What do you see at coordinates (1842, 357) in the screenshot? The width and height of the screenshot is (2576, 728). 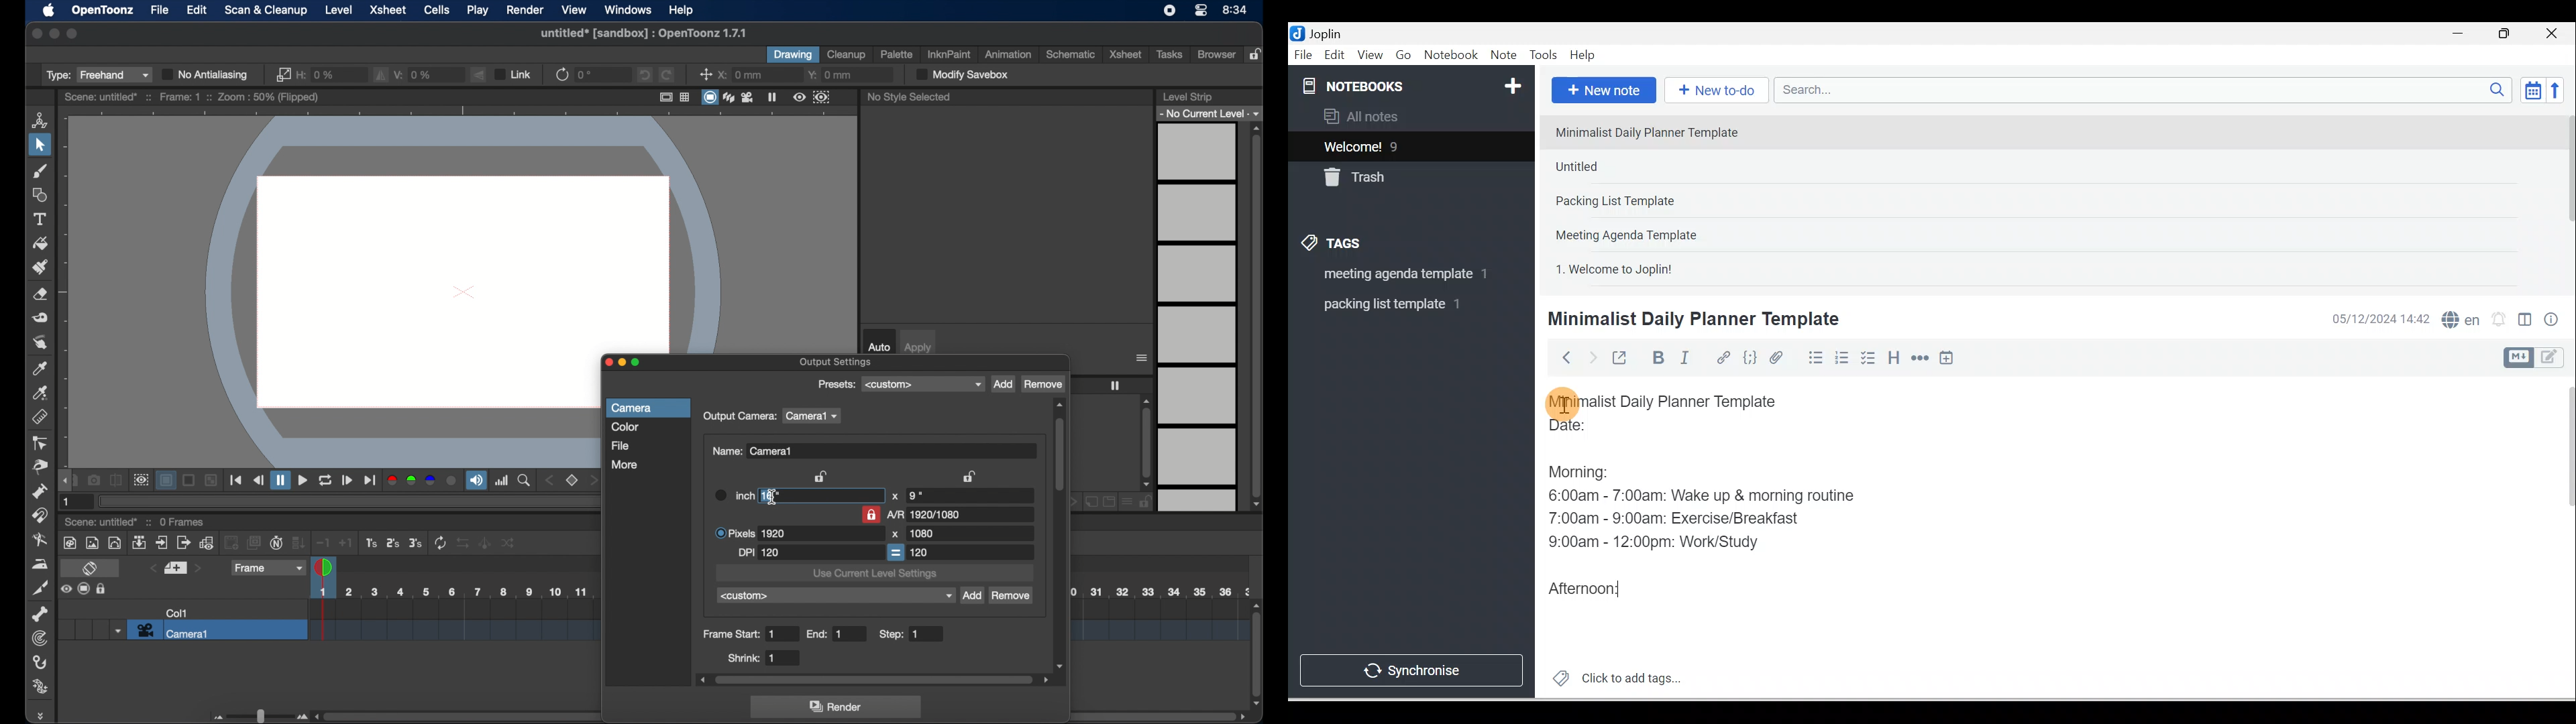 I see `Numbered list` at bounding box center [1842, 357].